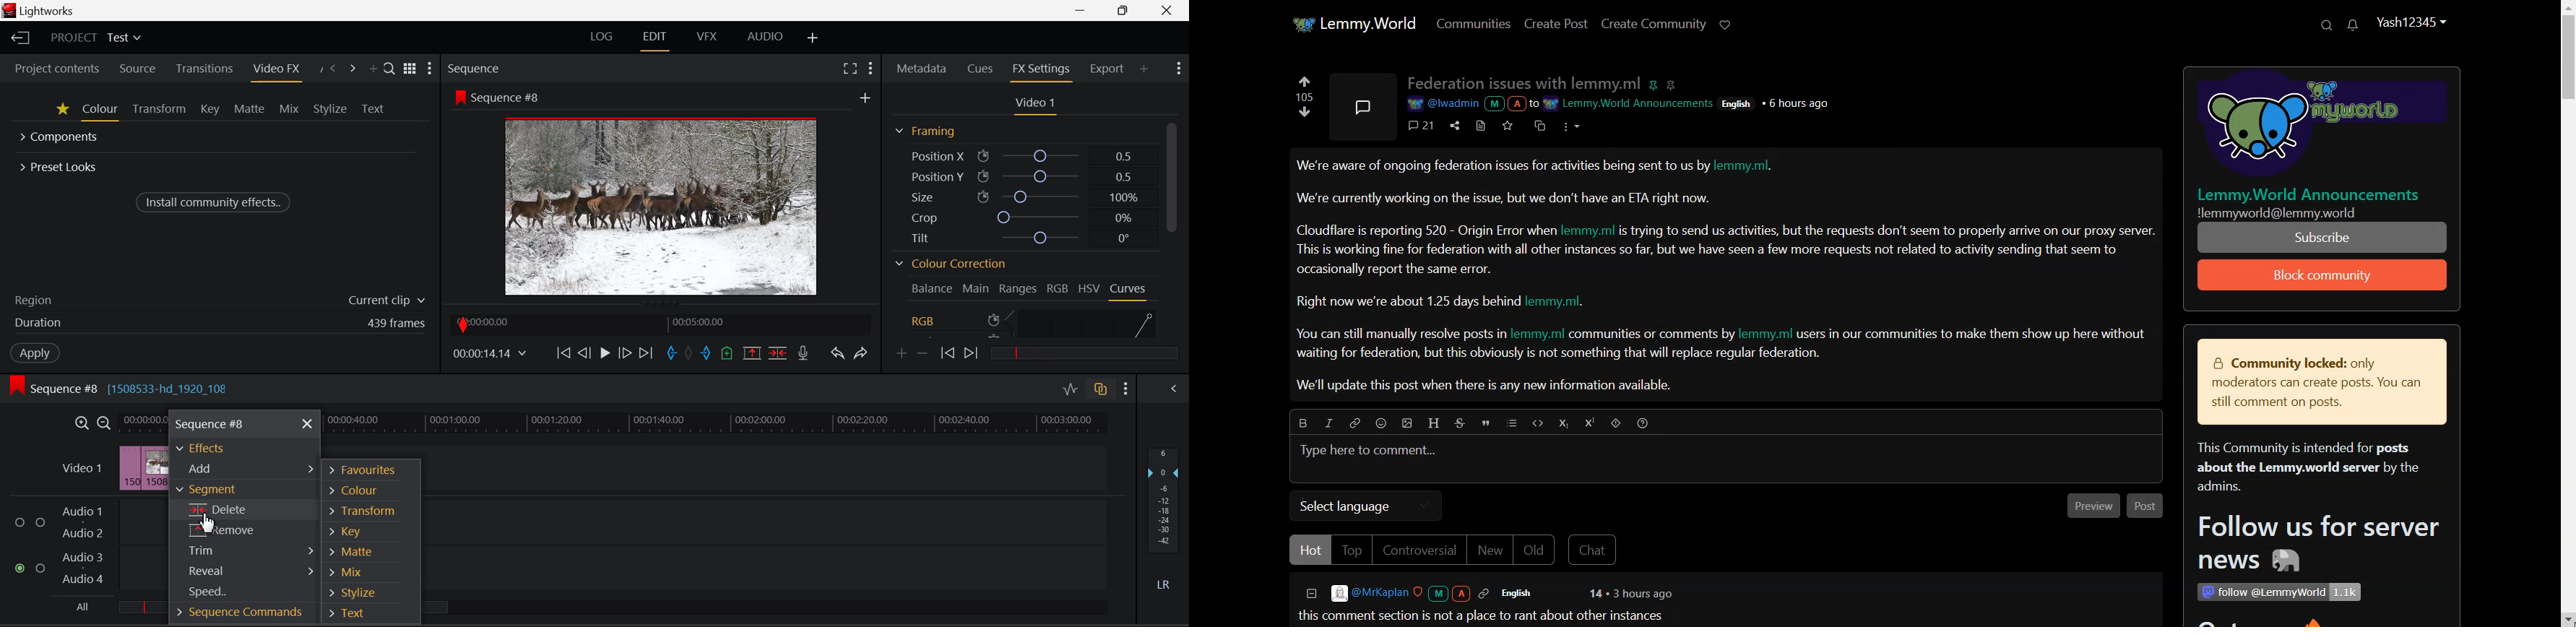 Image resolution: width=2576 pixels, height=644 pixels. What do you see at coordinates (1423, 230) in the screenshot?
I see `Cloudflare is reporting 520 - Origin Error wher` at bounding box center [1423, 230].